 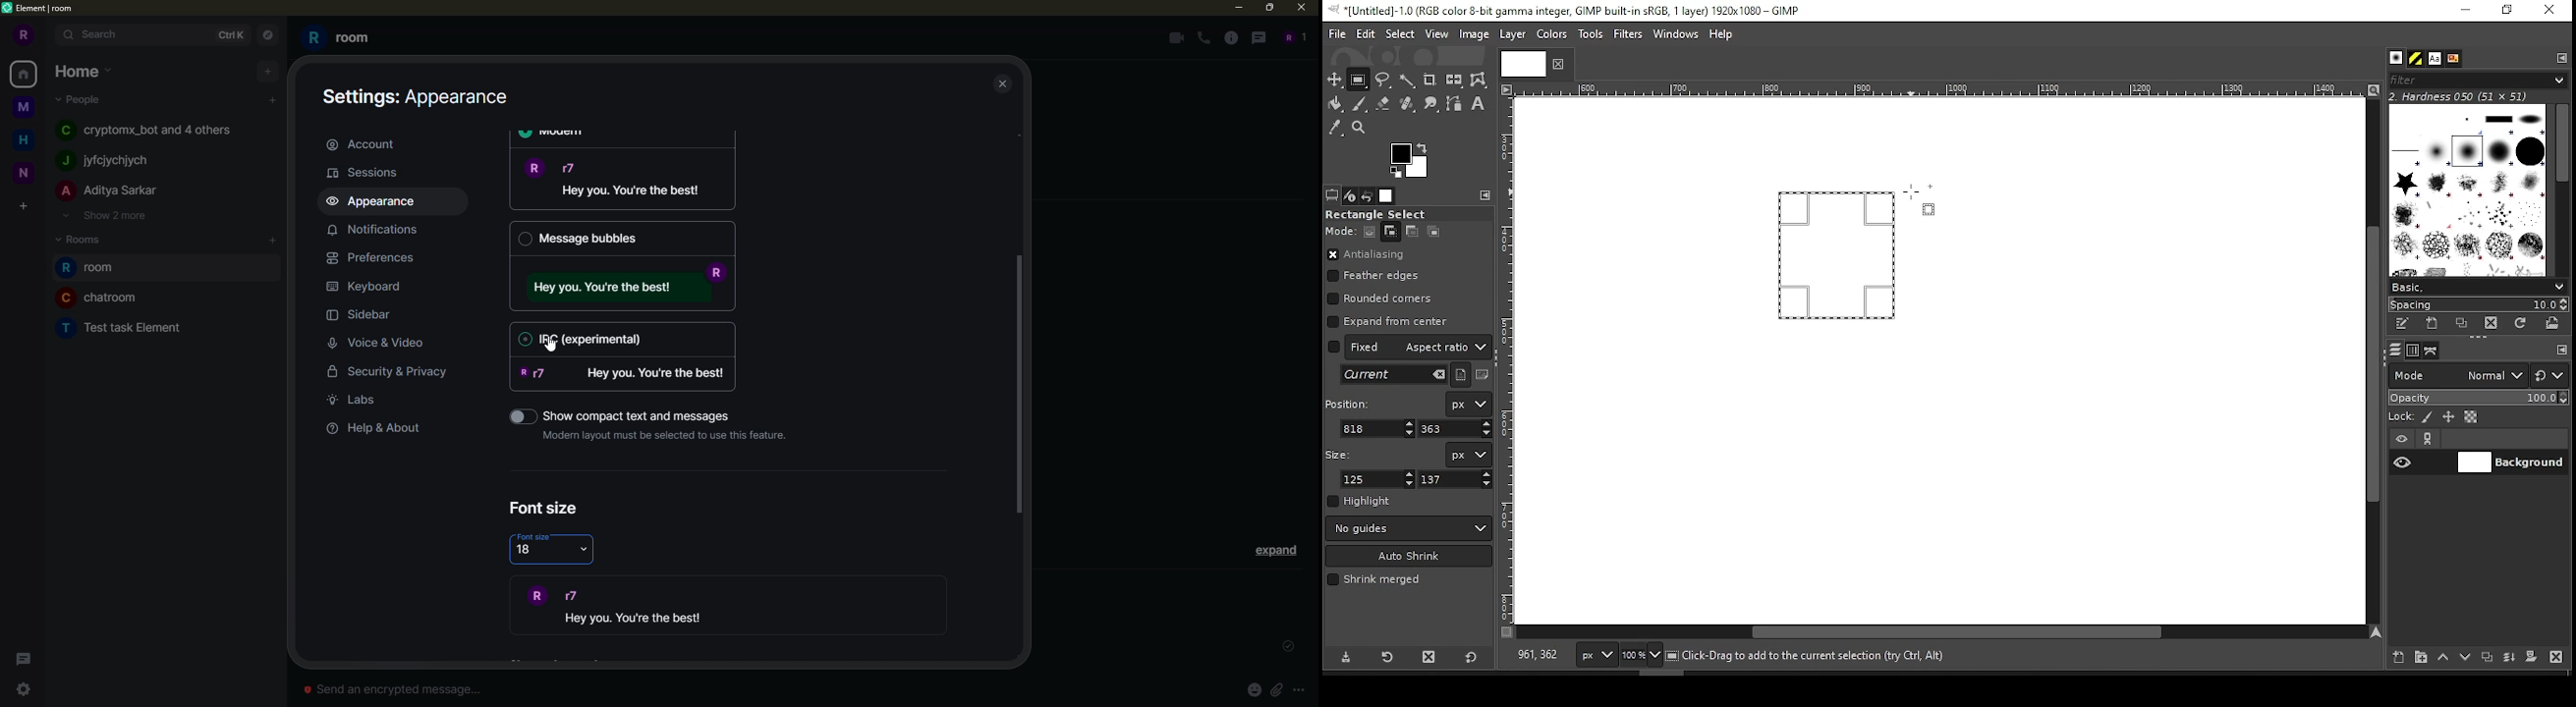 What do you see at coordinates (534, 535) in the screenshot?
I see `font size` at bounding box center [534, 535].